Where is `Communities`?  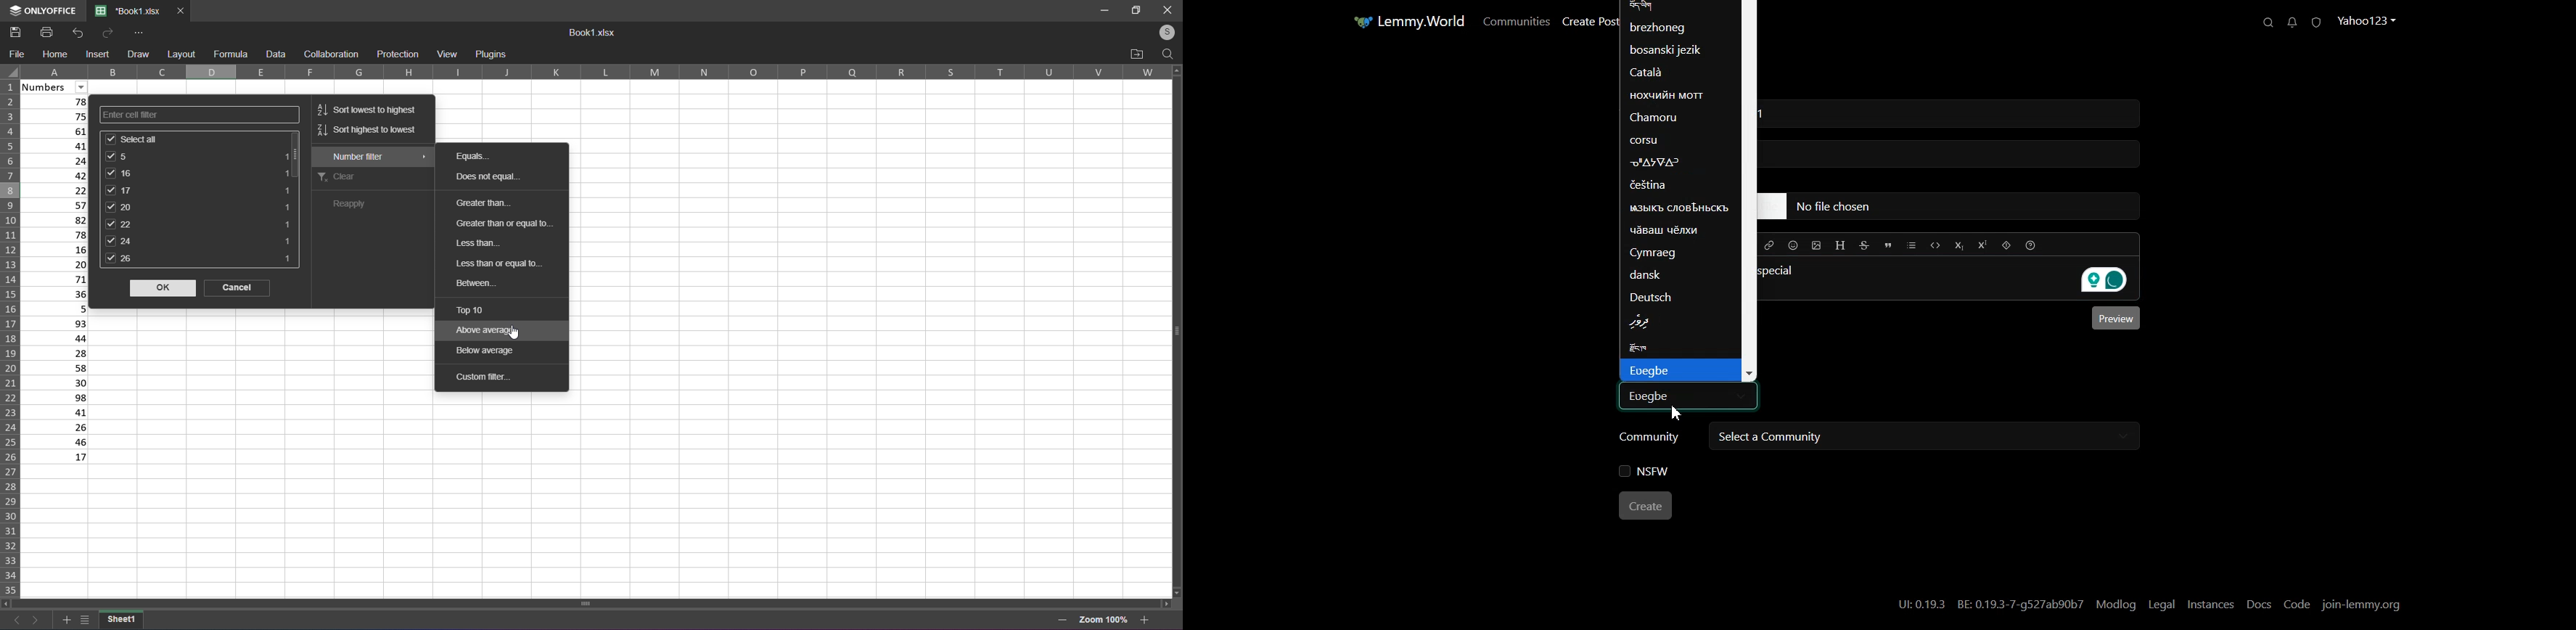 Communities is located at coordinates (1514, 21).